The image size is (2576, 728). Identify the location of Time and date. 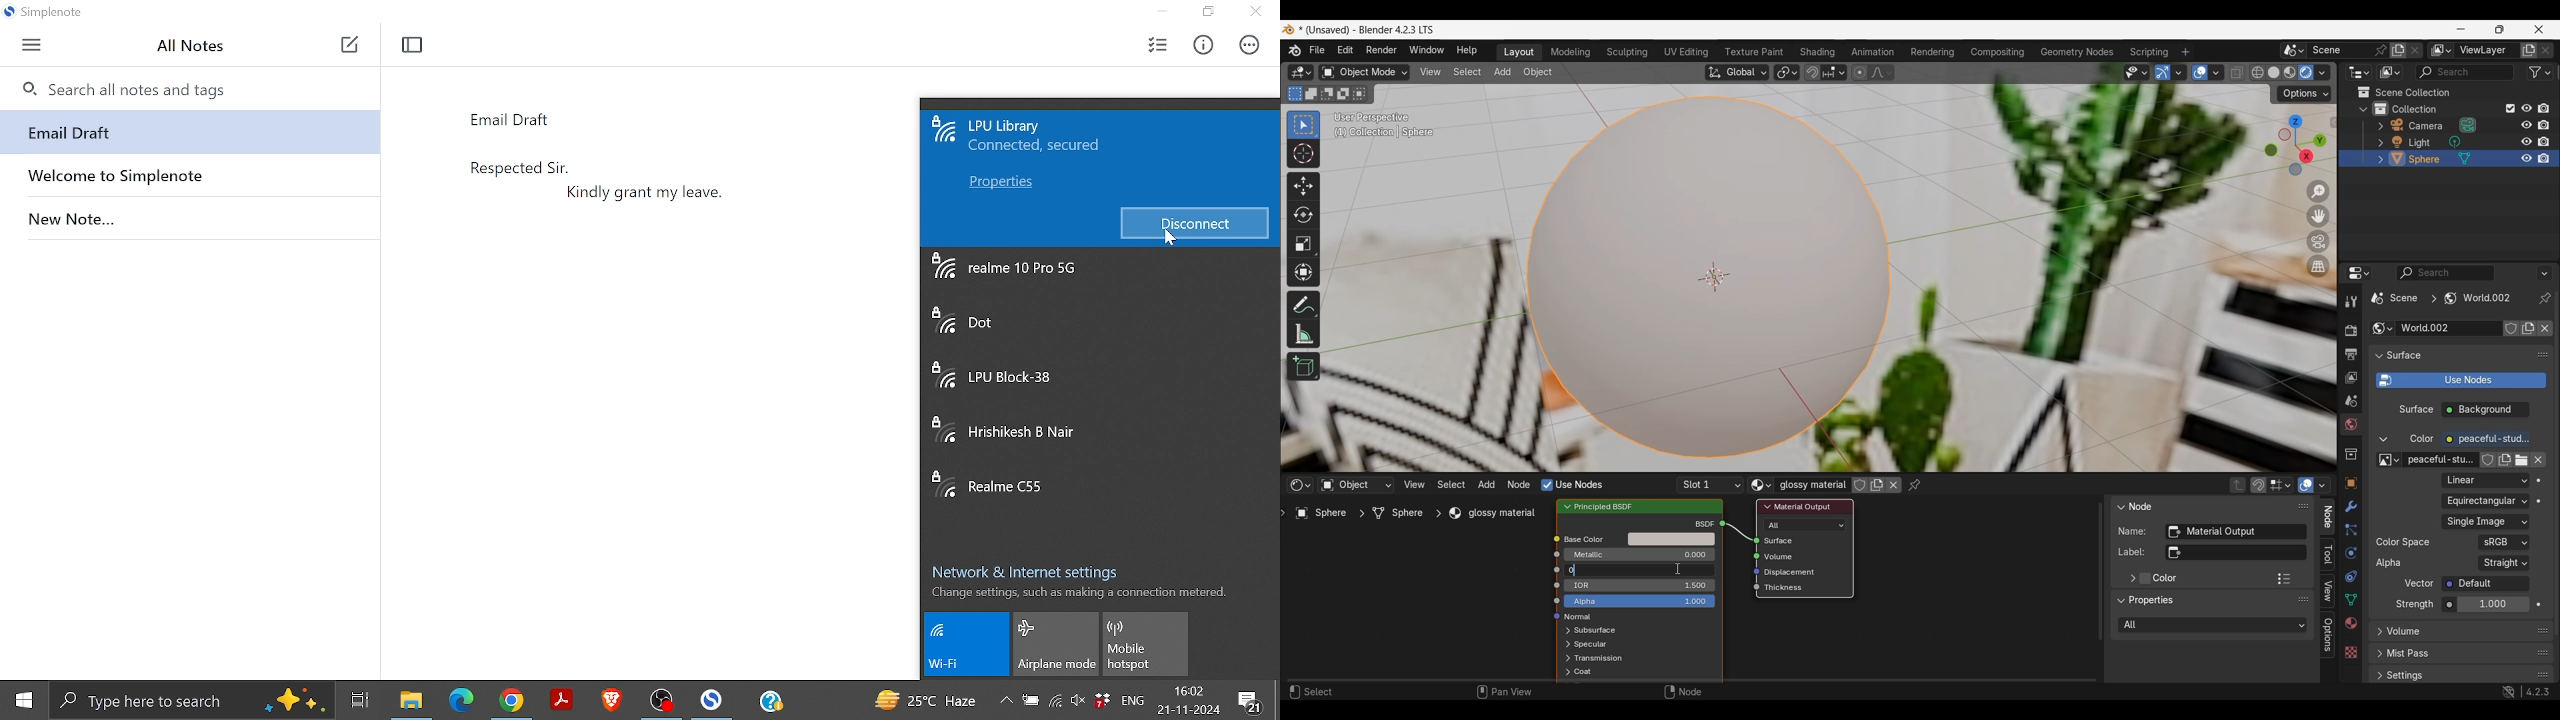
(1191, 700).